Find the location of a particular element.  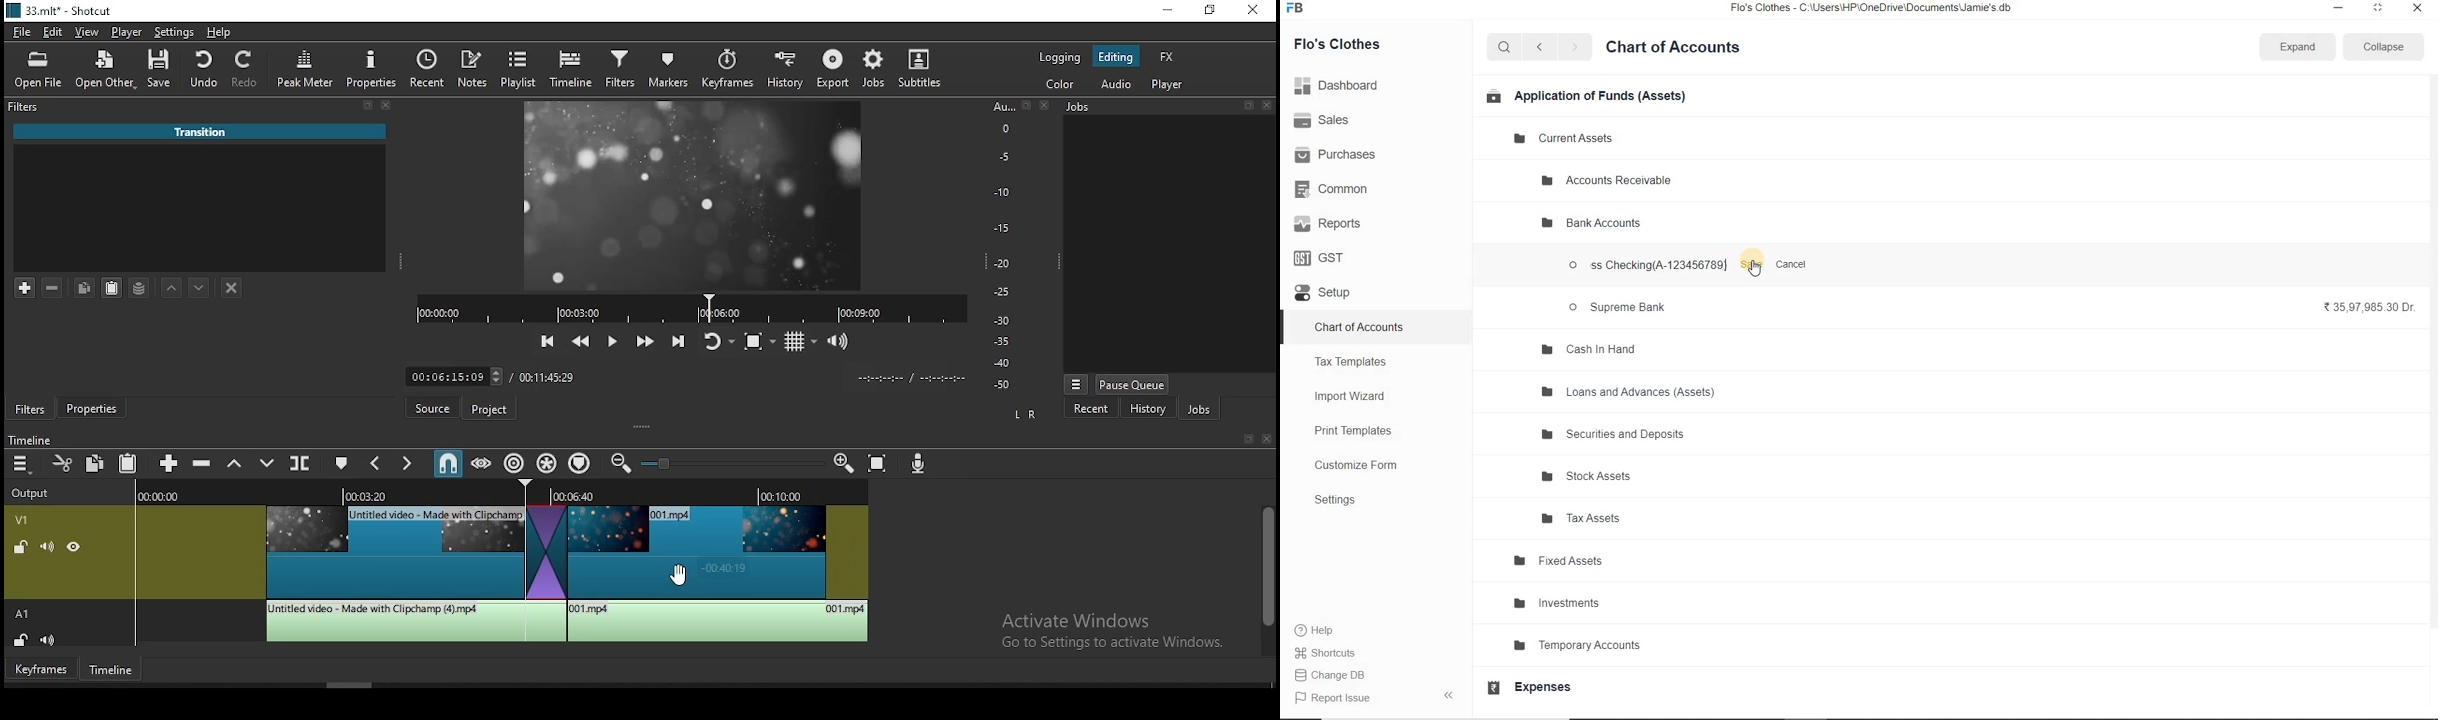

maximize is located at coordinates (2379, 7).